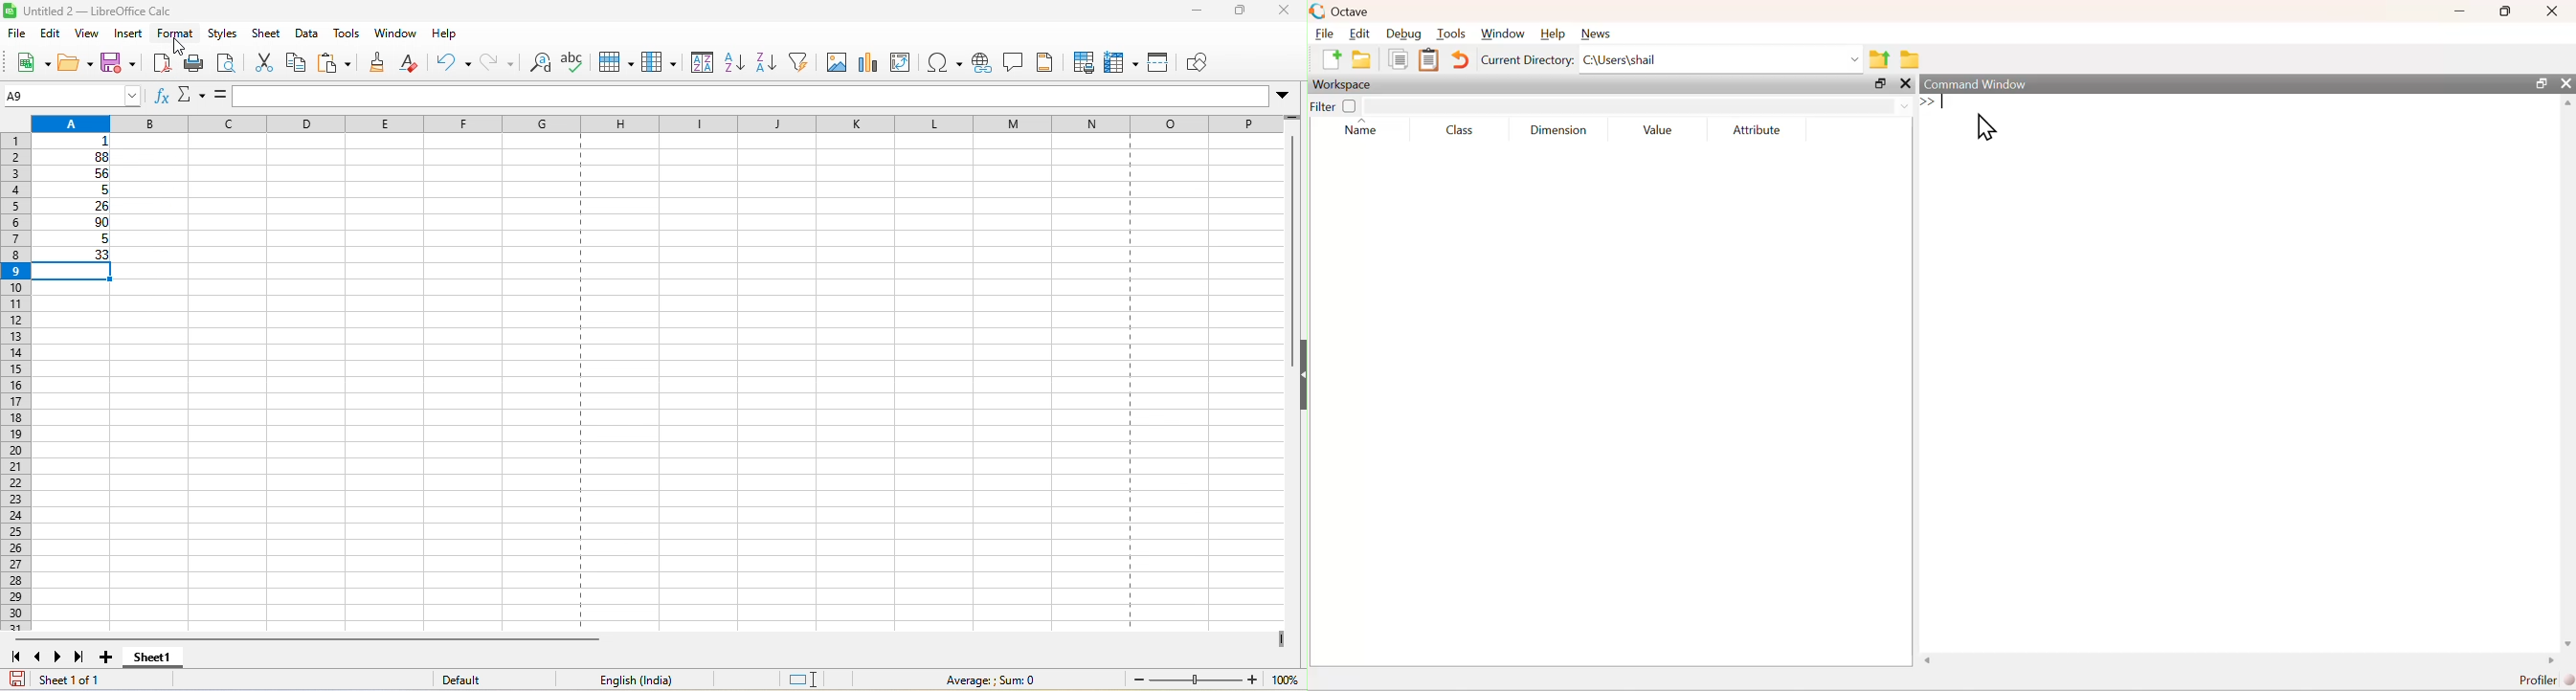 The height and width of the screenshot is (700, 2576). What do you see at coordinates (265, 64) in the screenshot?
I see `cut` at bounding box center [265, 64].